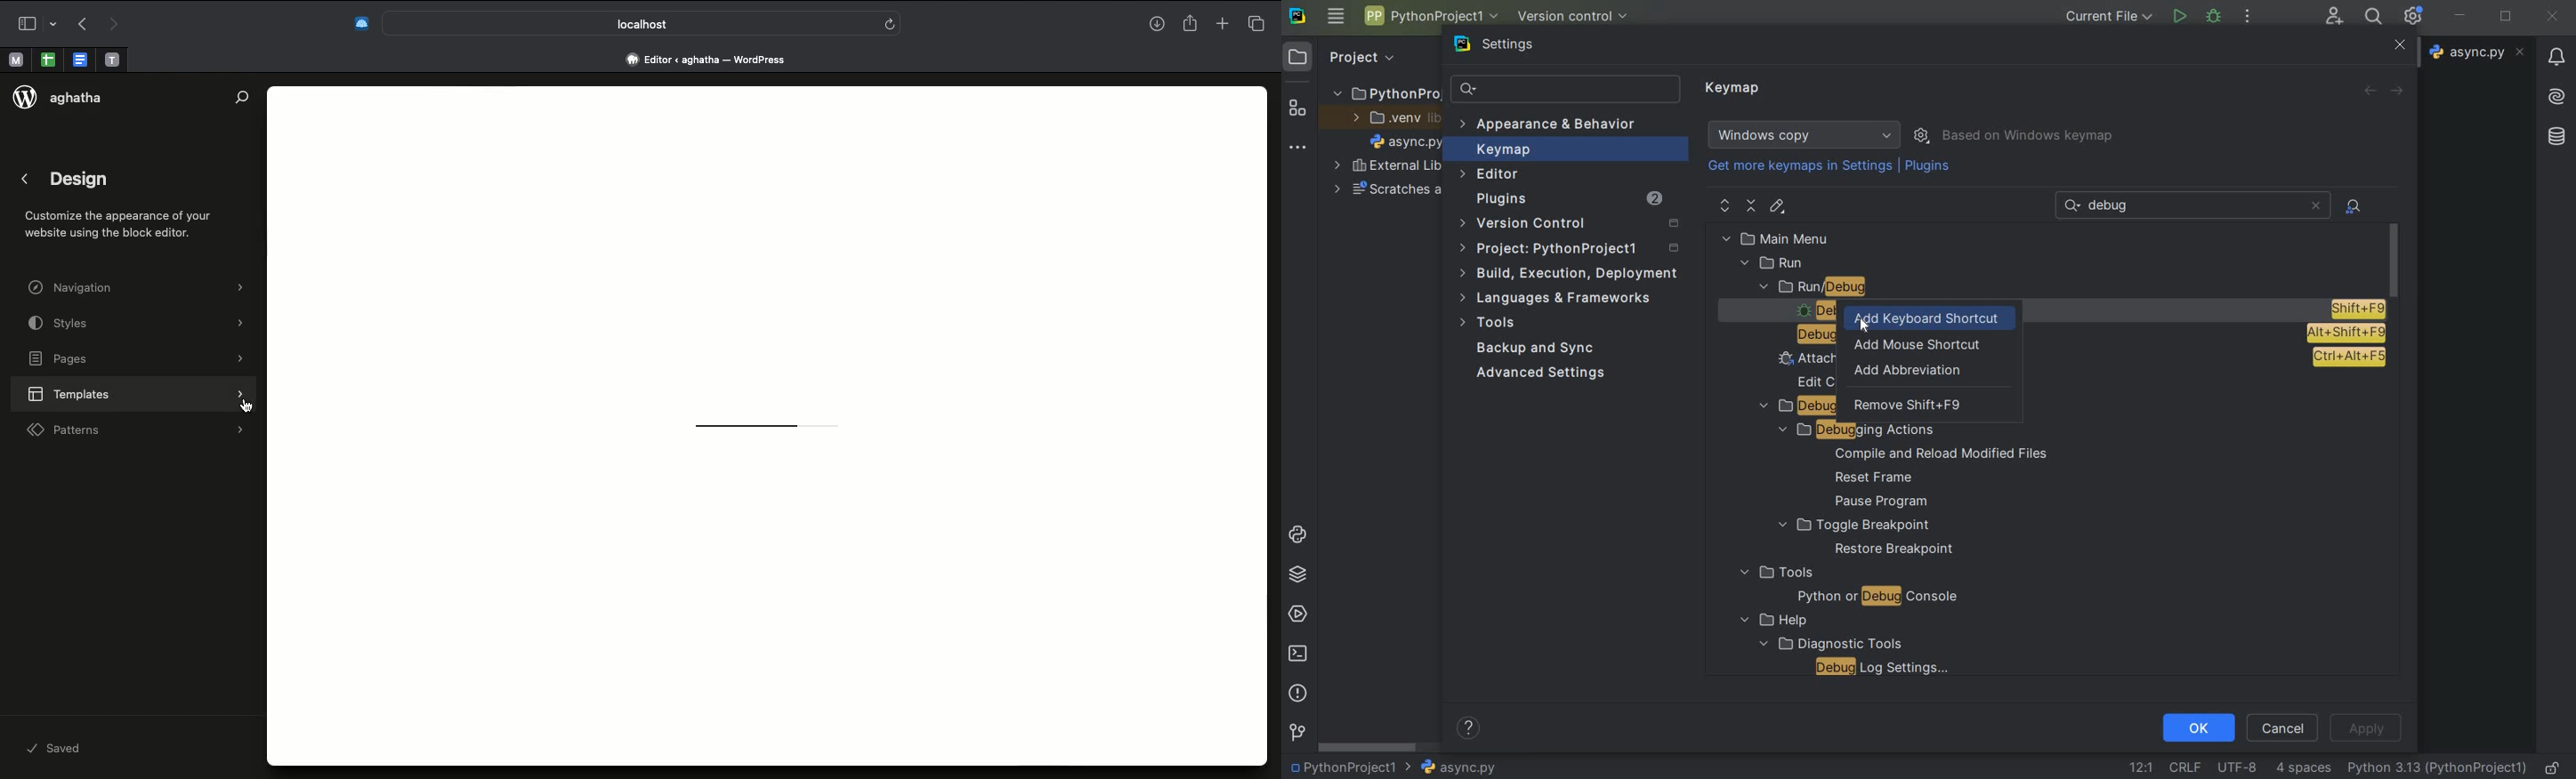 The height and width of the screenshot is (784, 2576). I want to click on pause program, so click(1876, 502).